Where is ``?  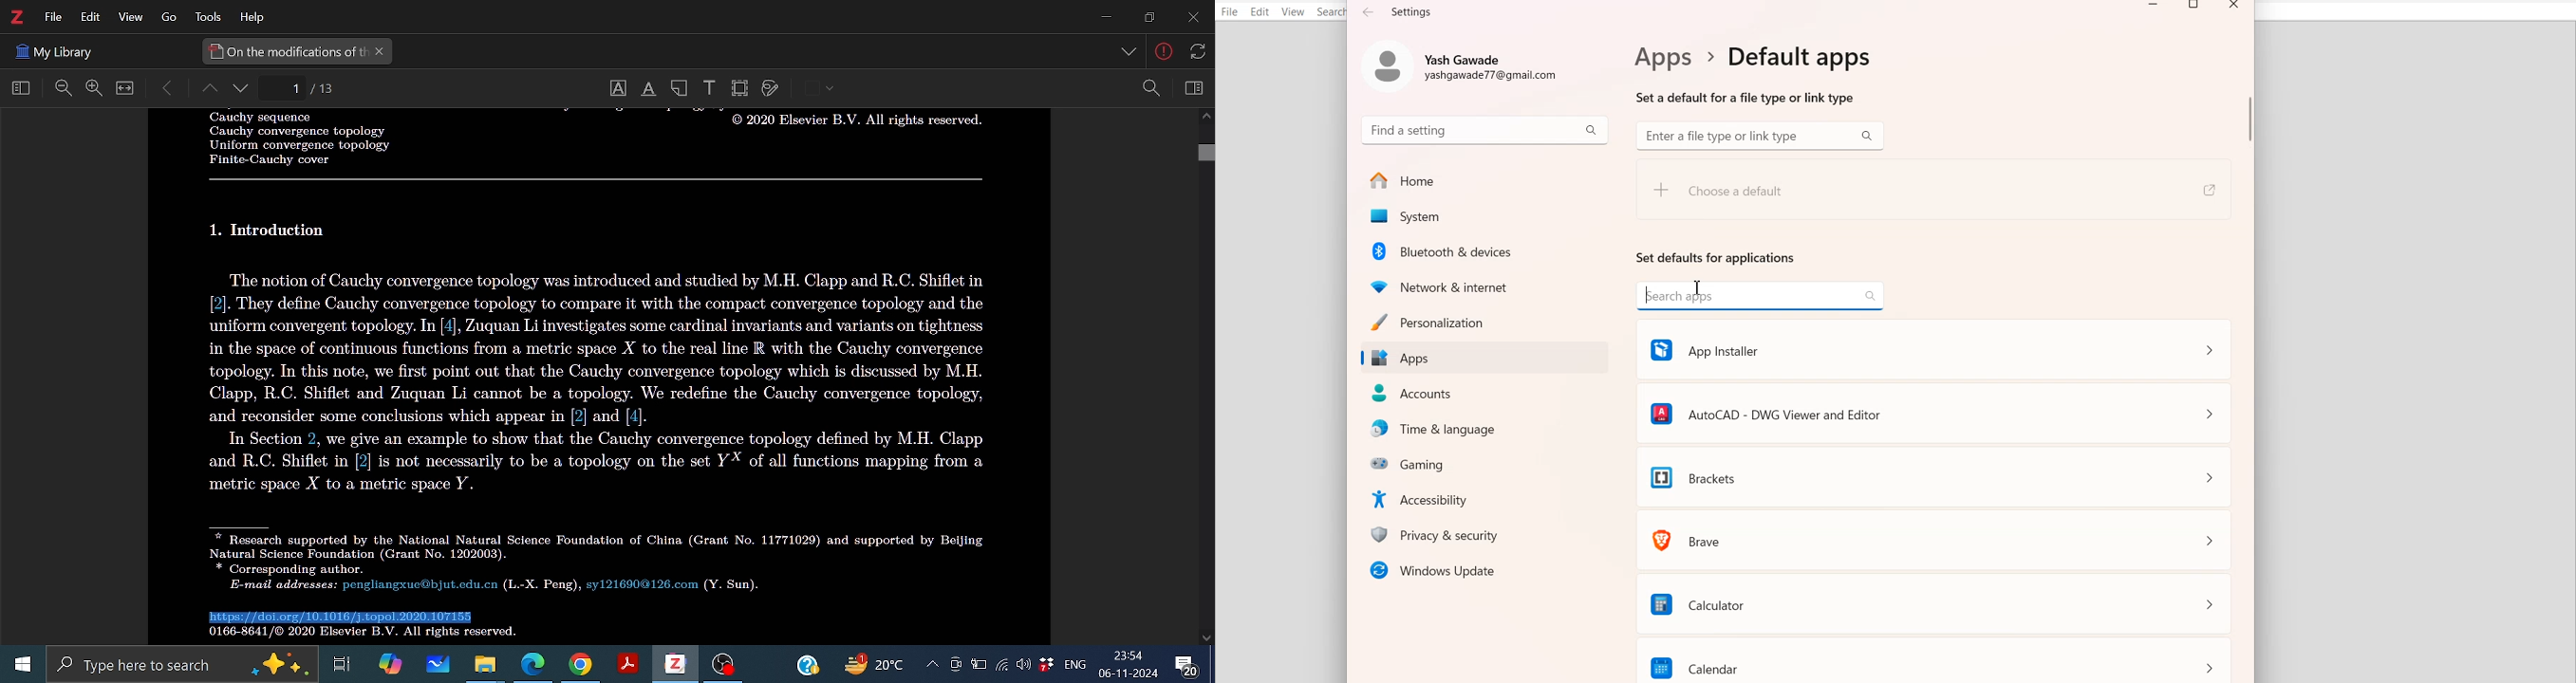
 is located at coordinates (1165, 54).